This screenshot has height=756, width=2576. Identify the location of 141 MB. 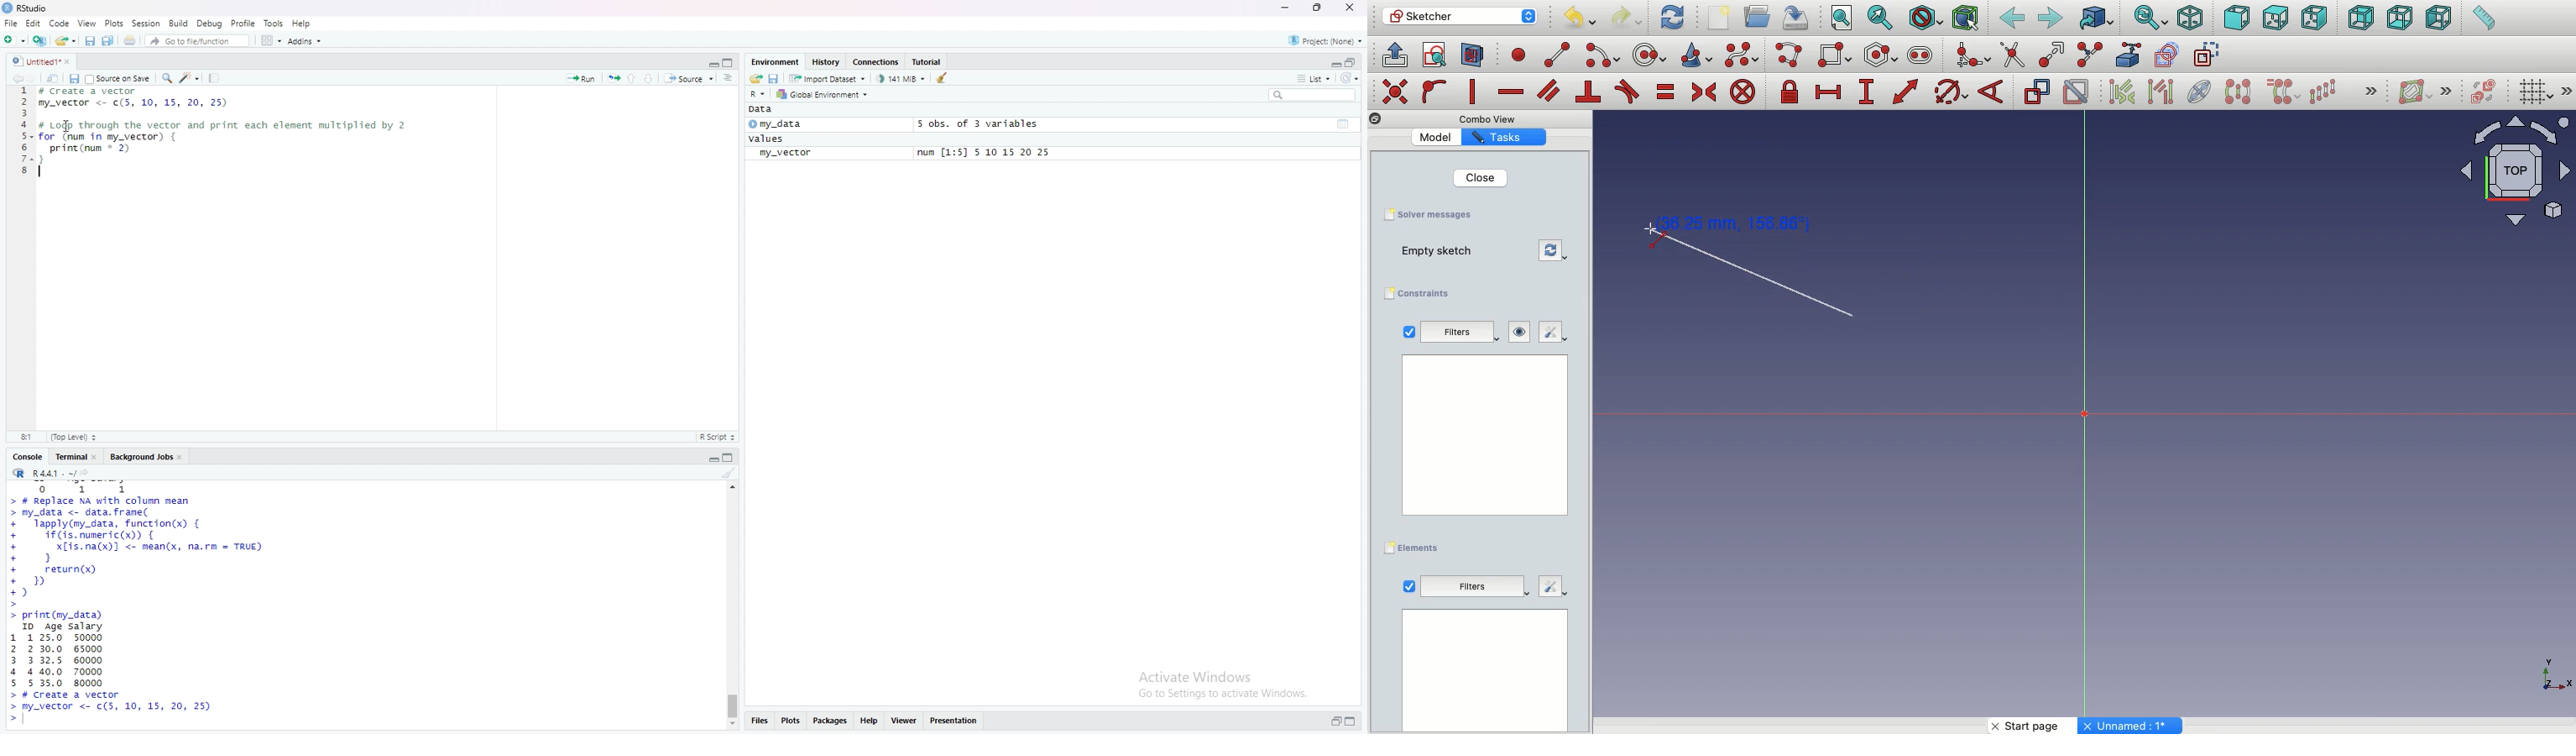
(902, 78).